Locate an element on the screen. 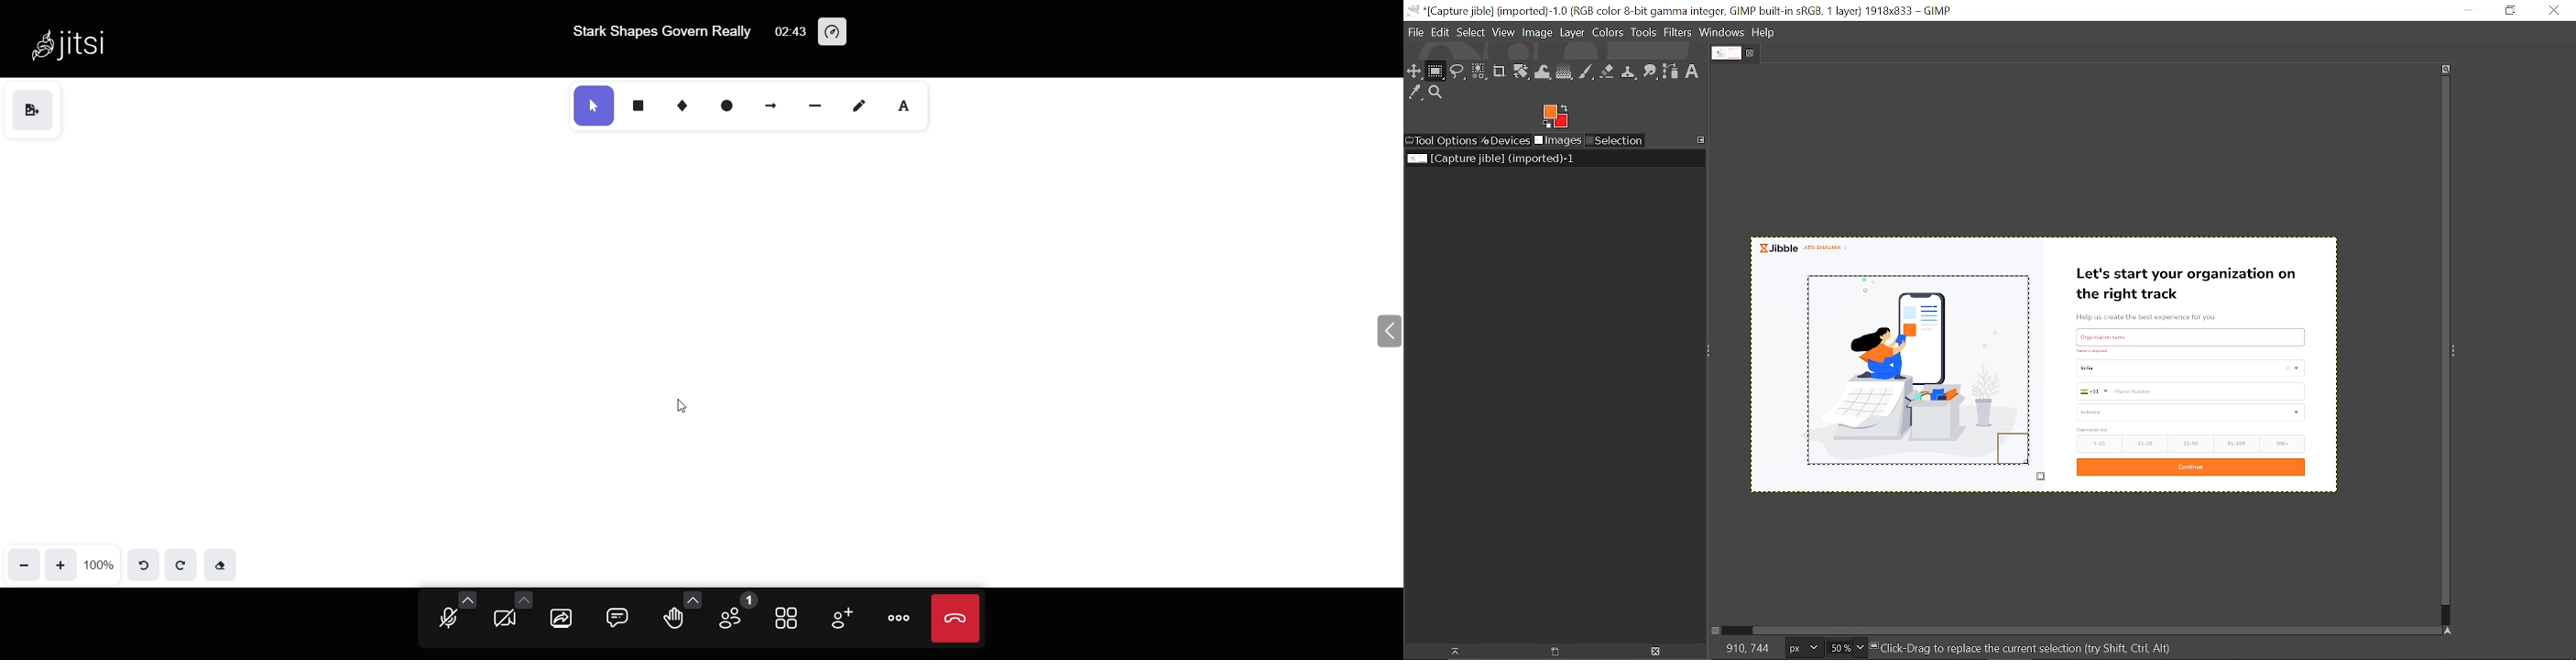  Close tab is located at coordinates (1752, 53).